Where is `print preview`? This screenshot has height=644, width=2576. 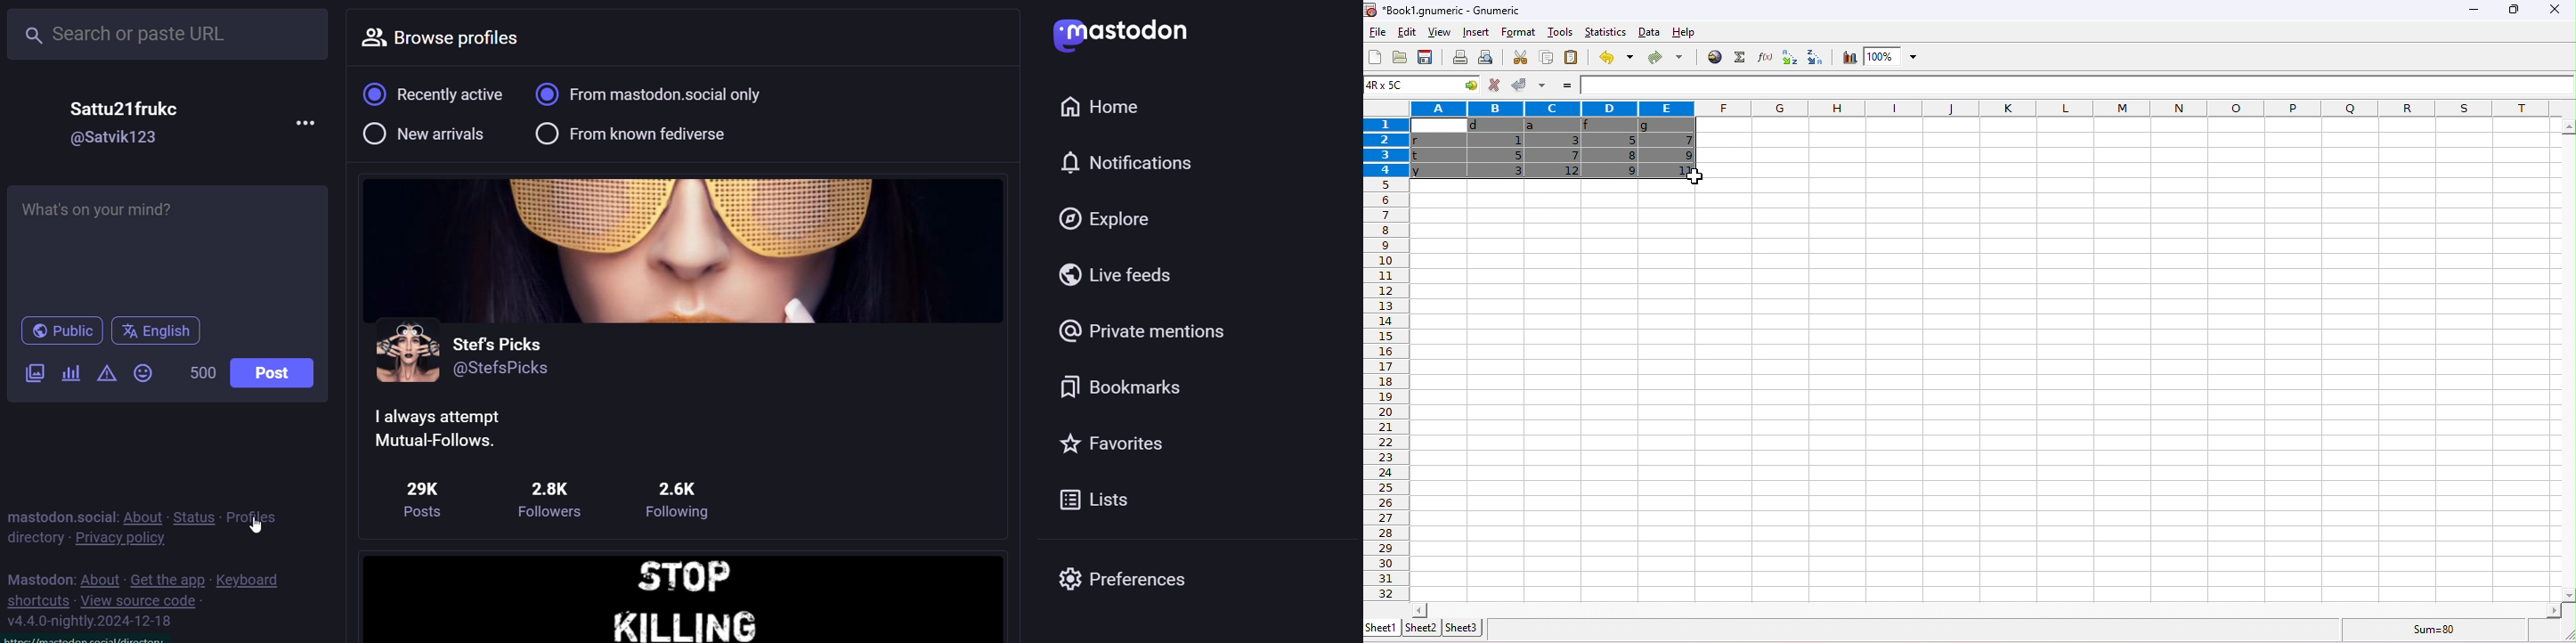 print preview is located at coordinates (1489, 57).